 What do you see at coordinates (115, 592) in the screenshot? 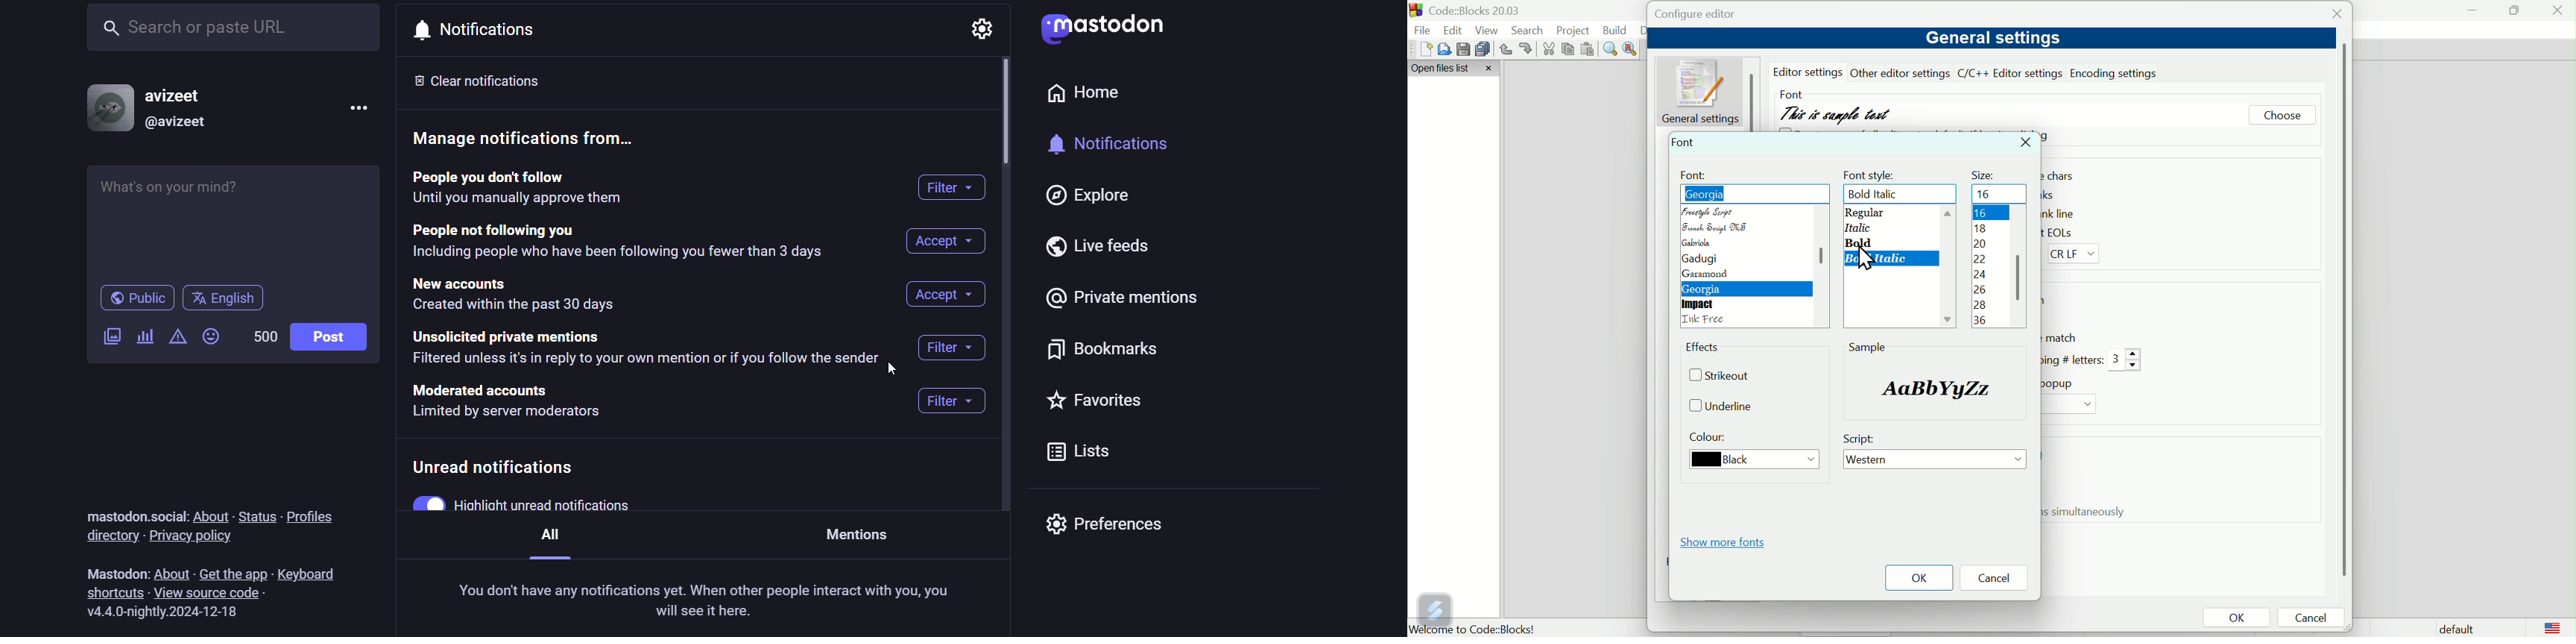
I see `shortcuts` at bounding box center [115, 592].